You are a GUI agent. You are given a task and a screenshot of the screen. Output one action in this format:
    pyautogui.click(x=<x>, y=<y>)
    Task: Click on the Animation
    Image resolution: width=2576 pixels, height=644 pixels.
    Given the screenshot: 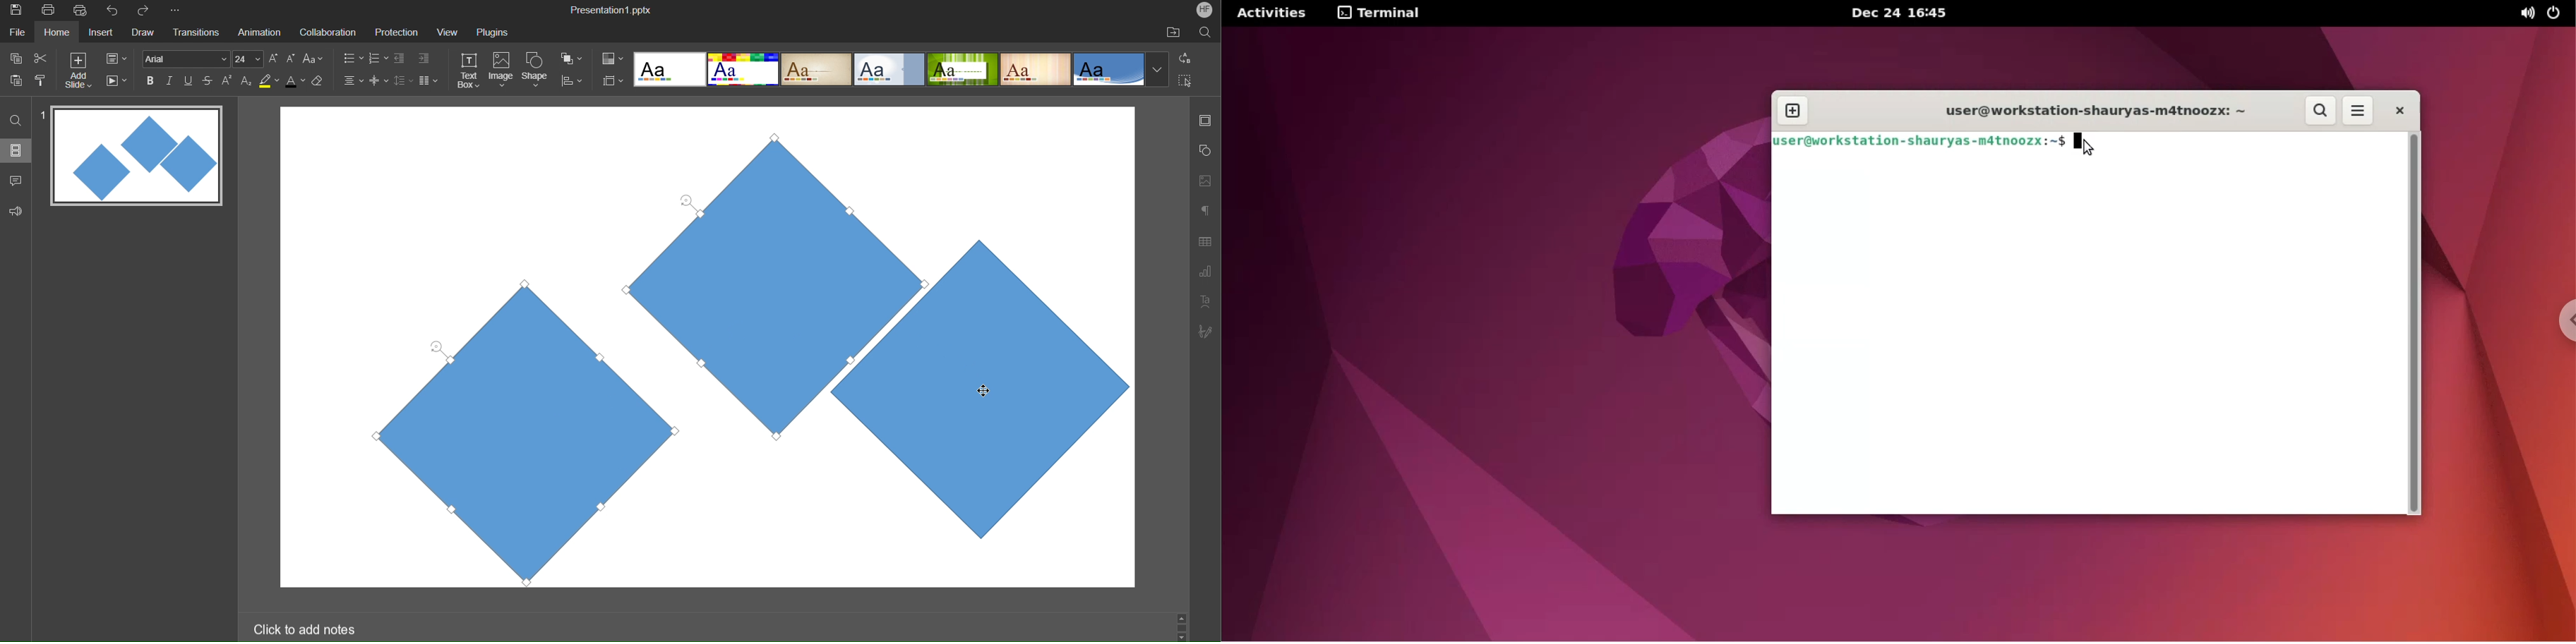 What is the action you would take?
    pyautogui.click(x=258, y=32)
    